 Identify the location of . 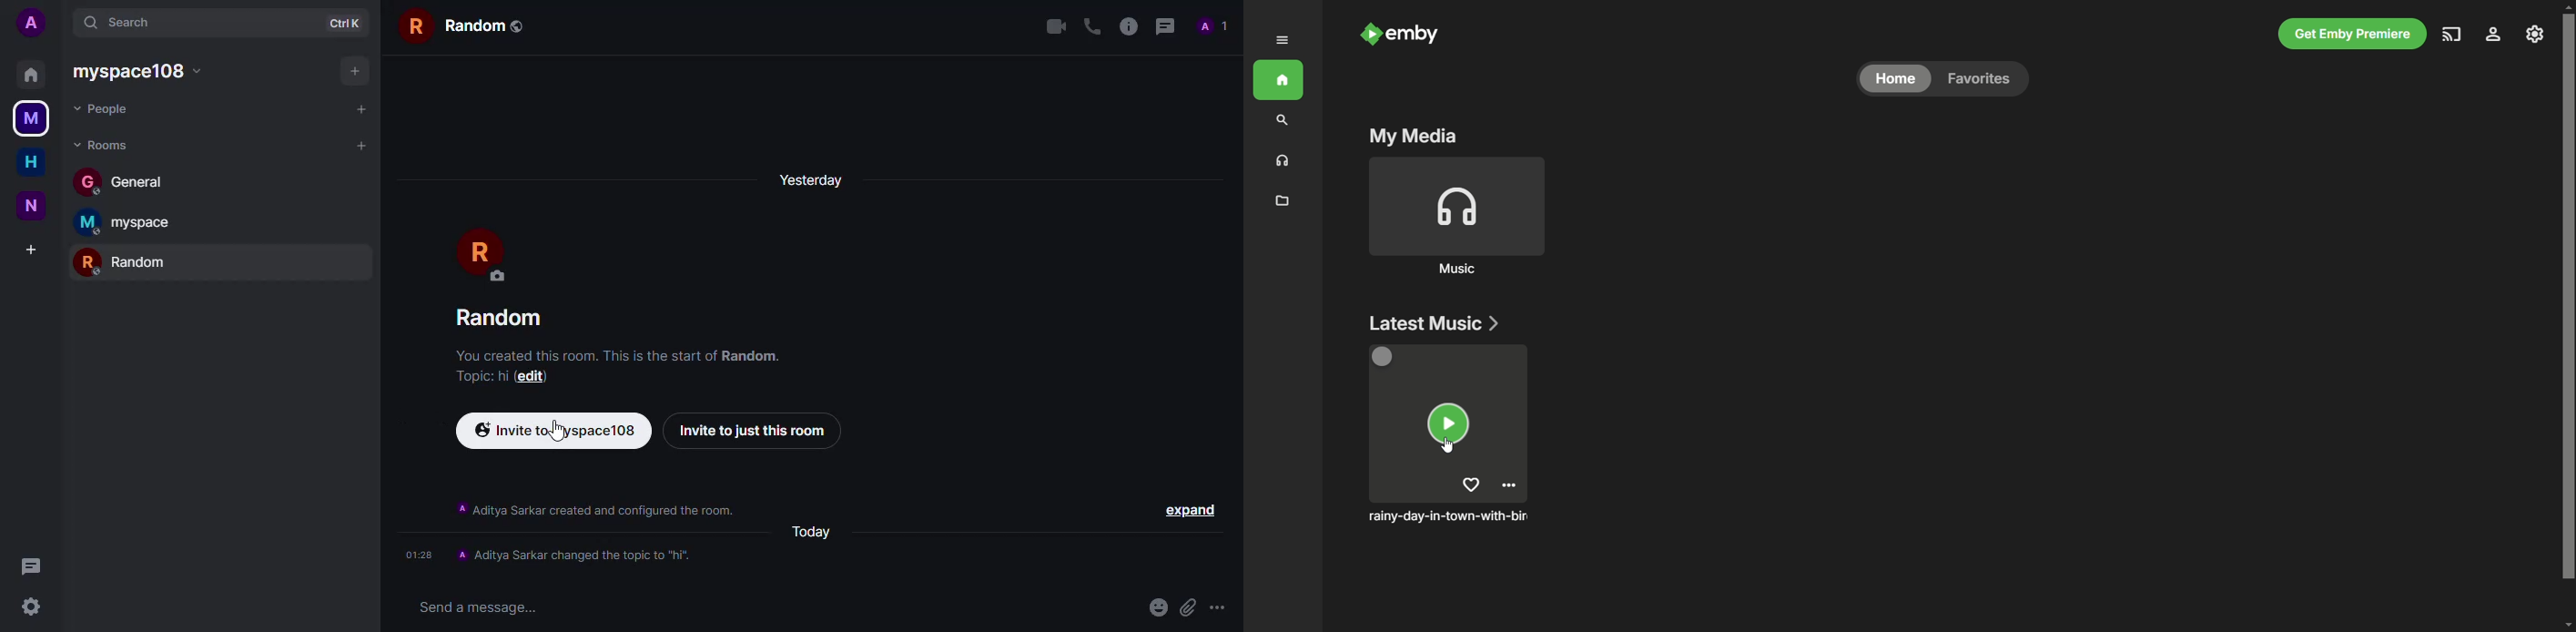
(505, 374).